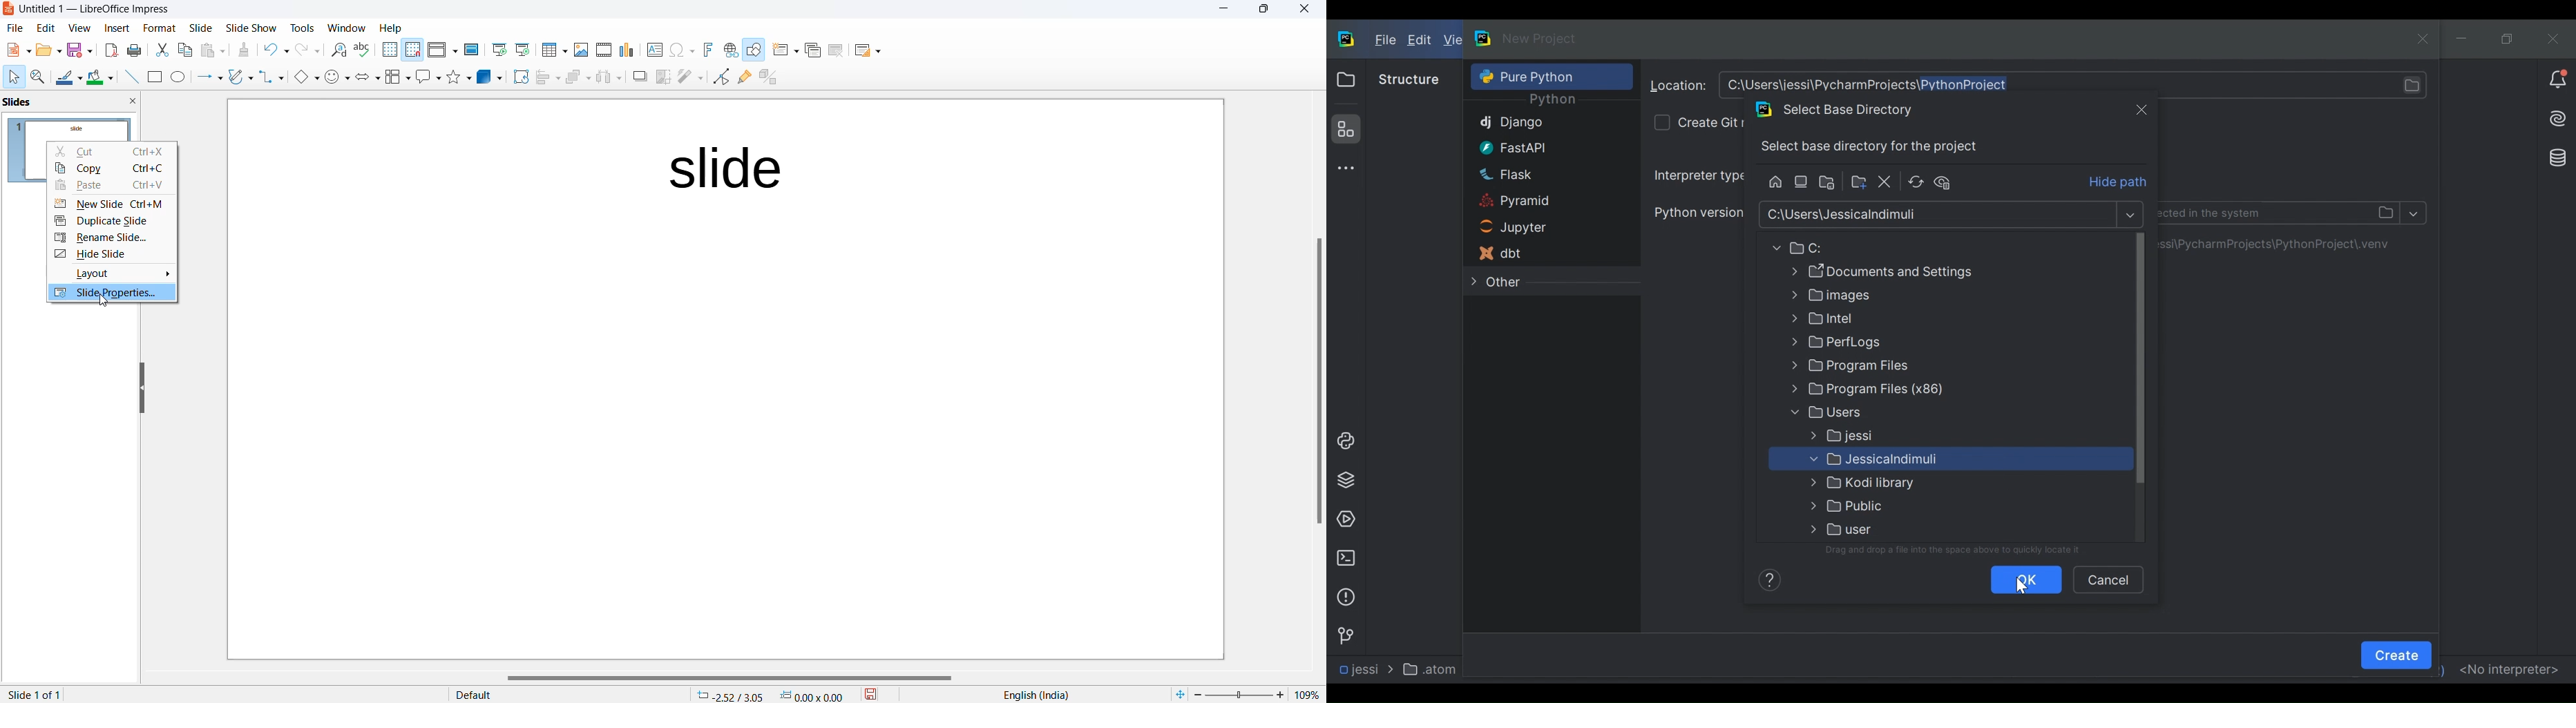 This screenshot has width=2576, height=728. I want to click on paste options, so click(216, 50).